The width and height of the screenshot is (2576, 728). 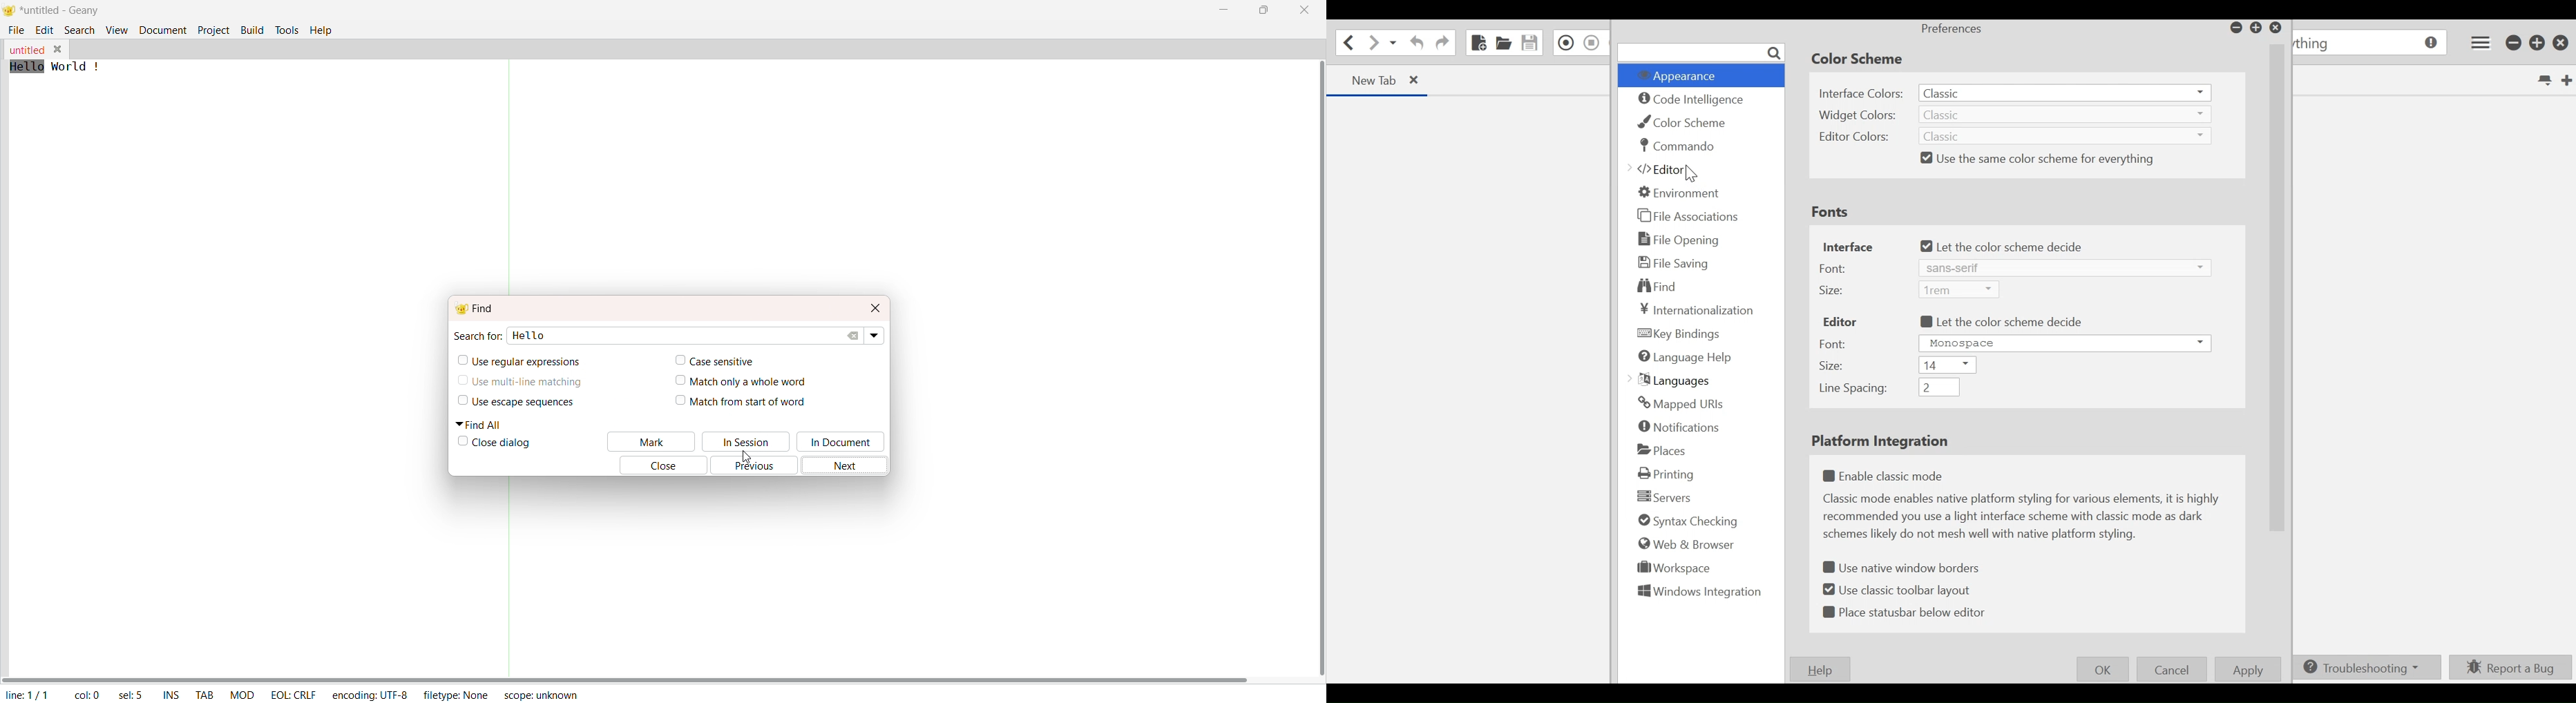 I want to click on Commando, so click(x=1679, y=146).